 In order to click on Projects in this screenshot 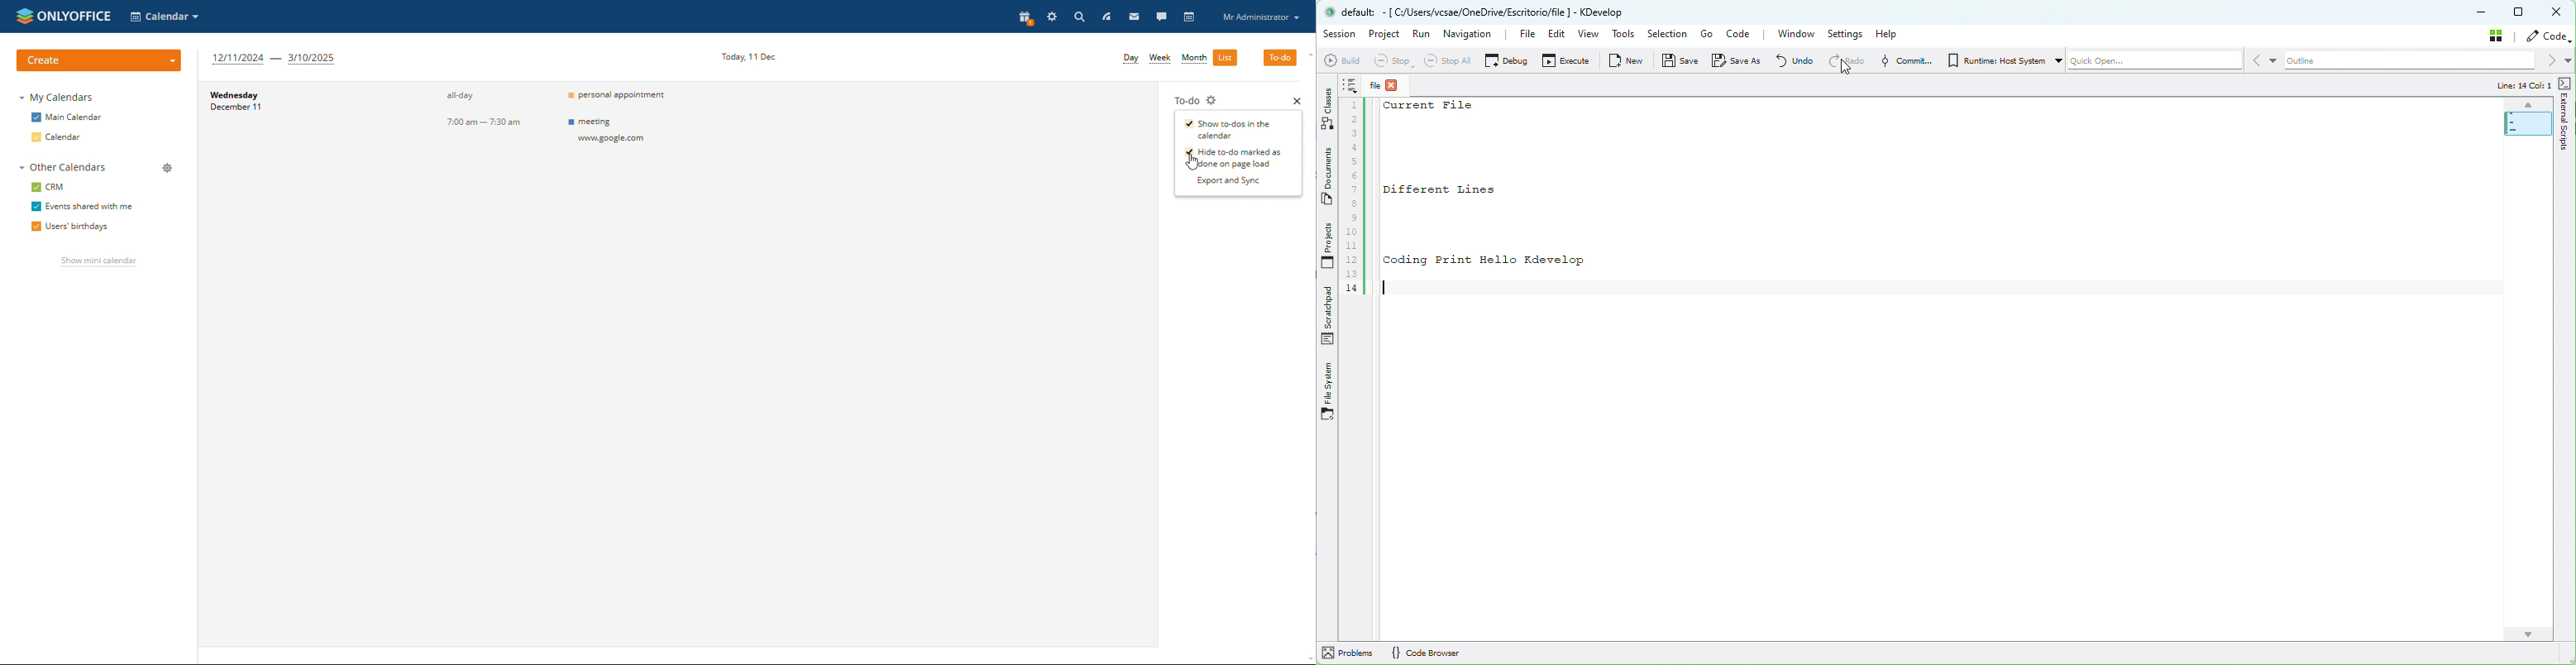, I will do `click(1331, 243)`.